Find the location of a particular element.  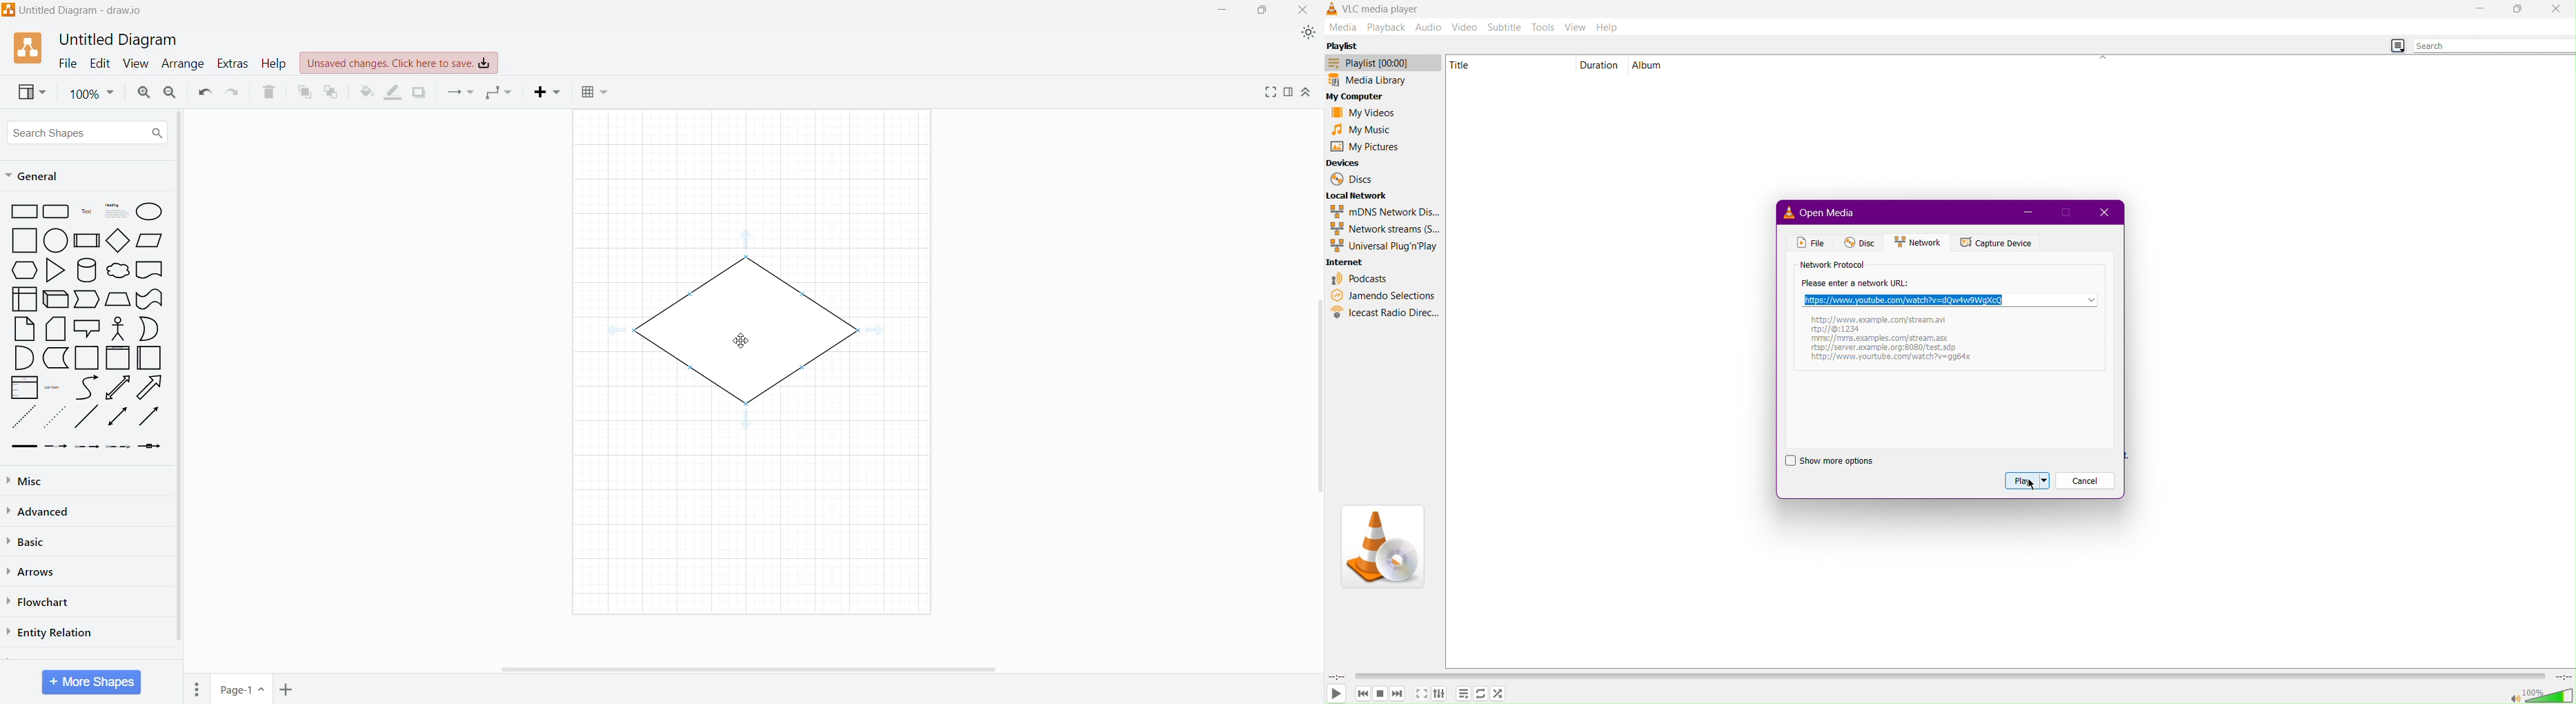

VLC Media is located at coordinates (1386, 8).